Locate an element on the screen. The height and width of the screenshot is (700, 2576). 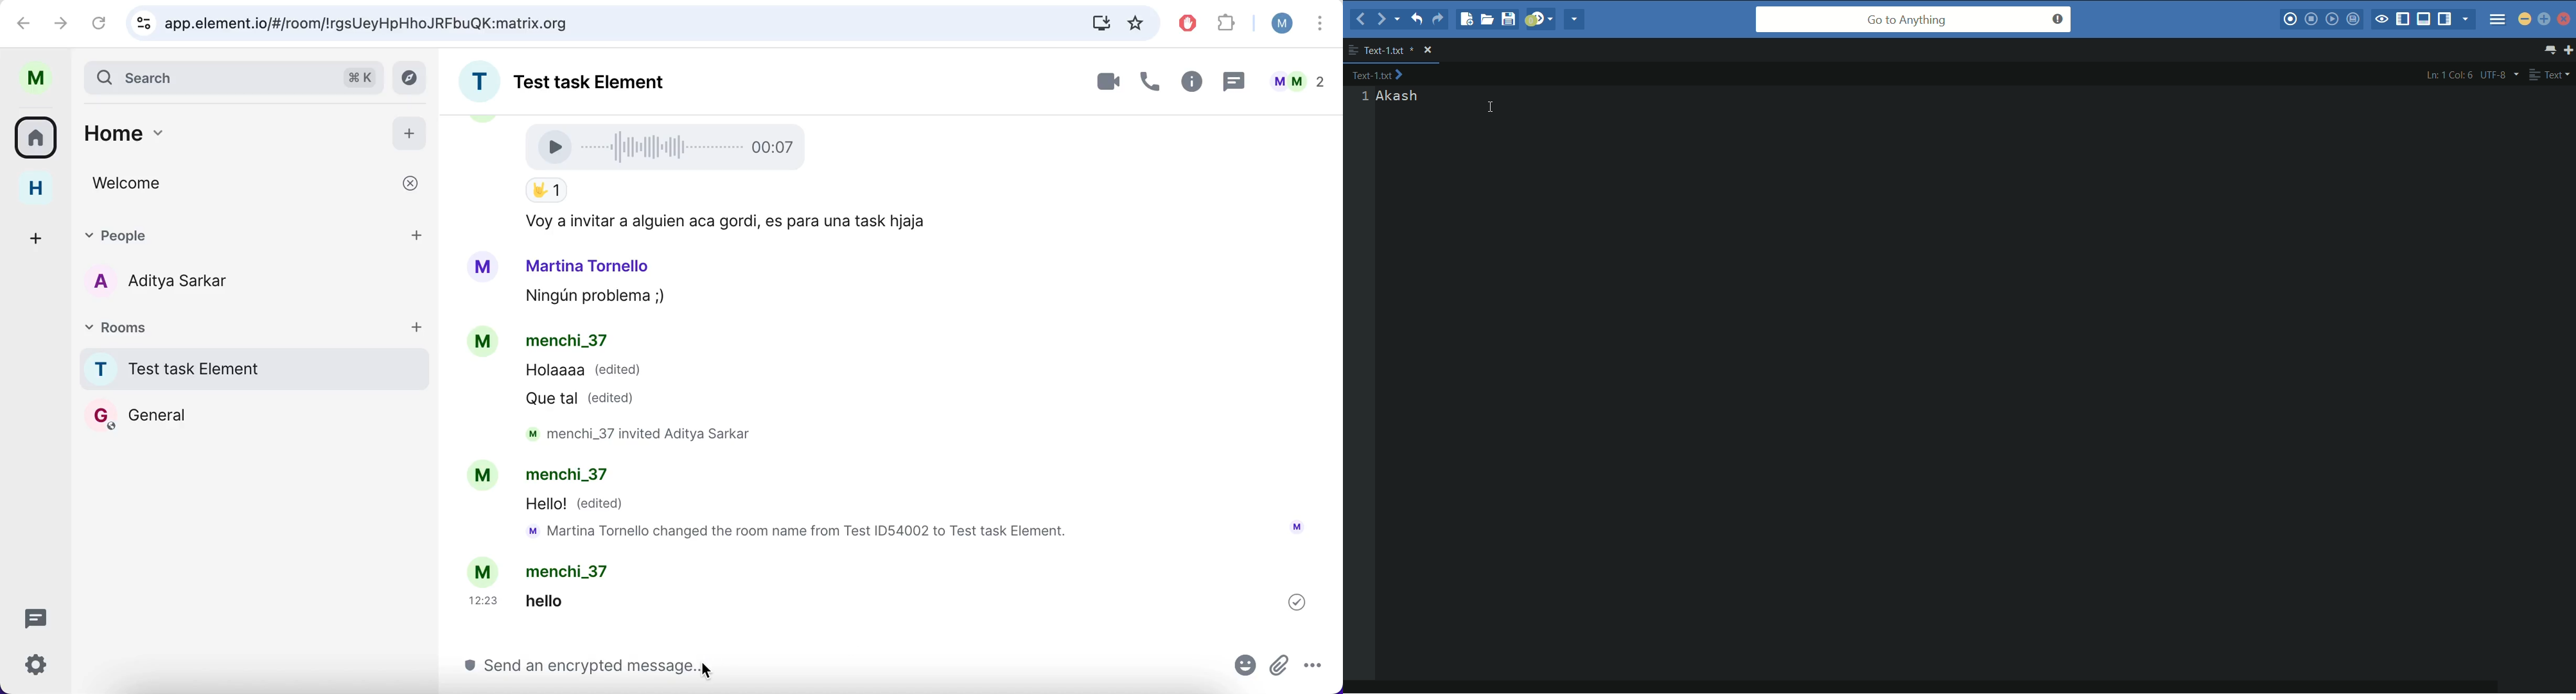
emoji is located at coordinates (1247, 669).